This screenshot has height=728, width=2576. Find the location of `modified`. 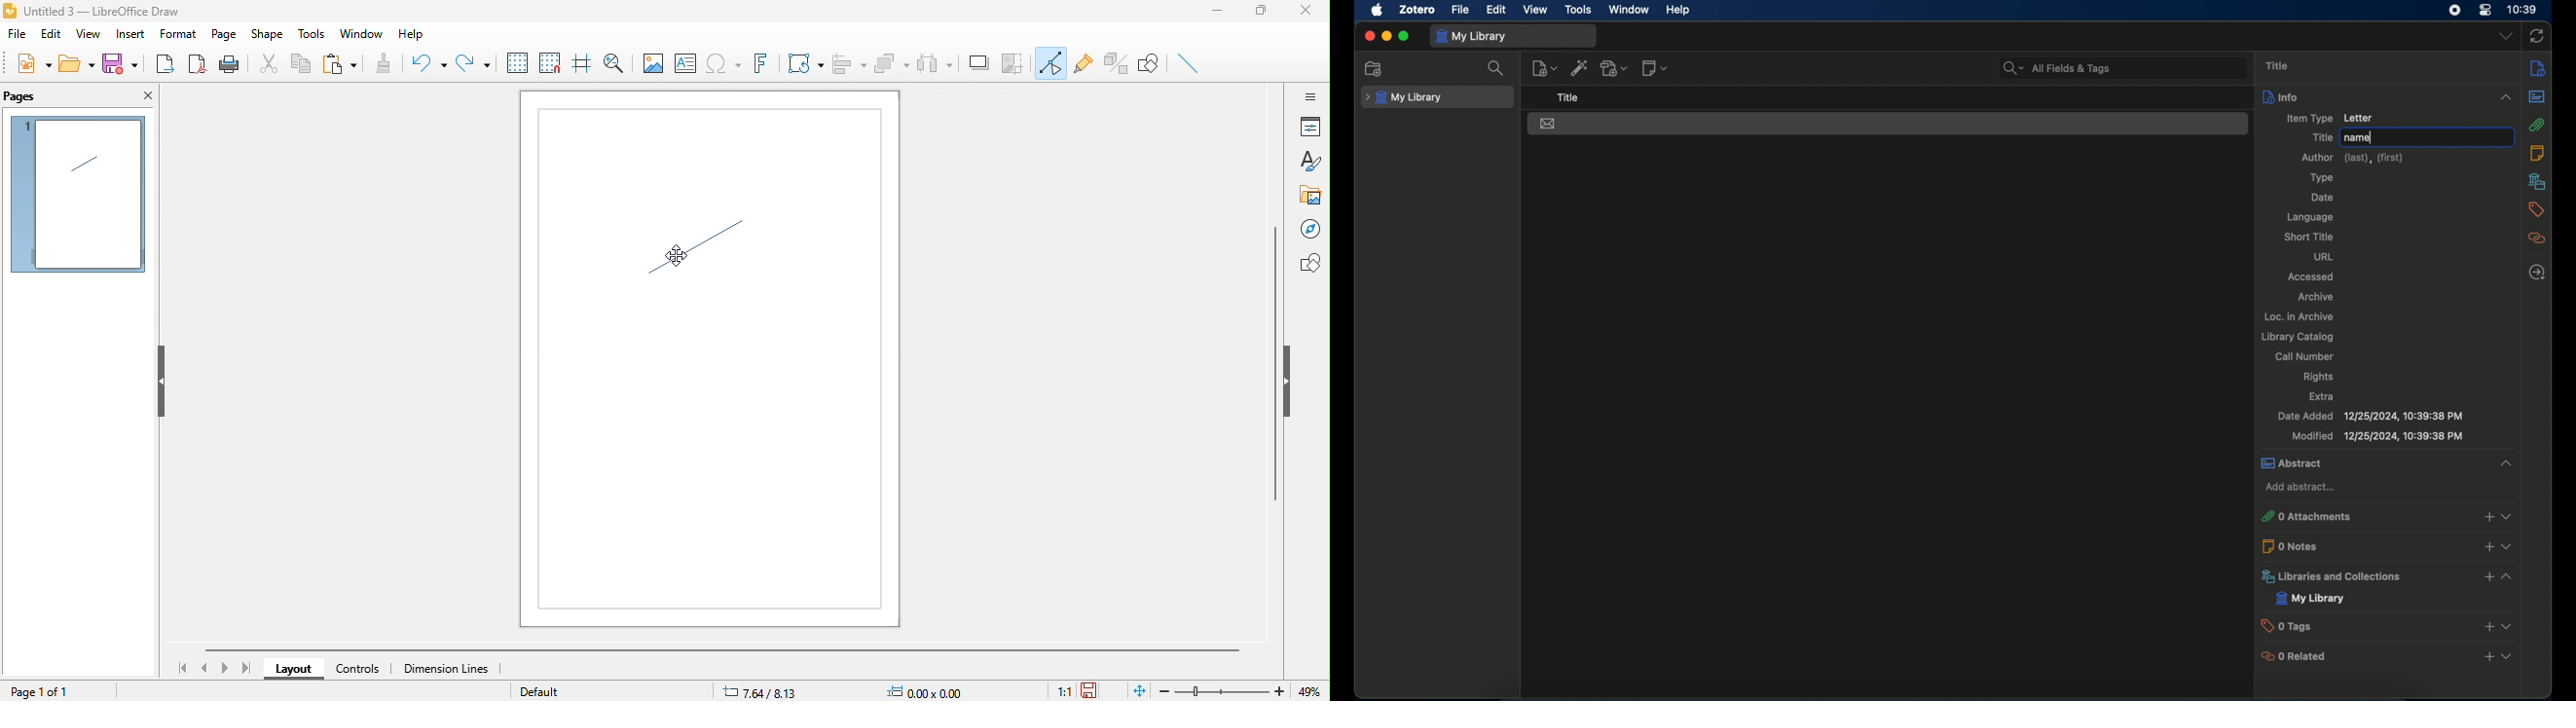

modified is located at coordinates (2378, 436).